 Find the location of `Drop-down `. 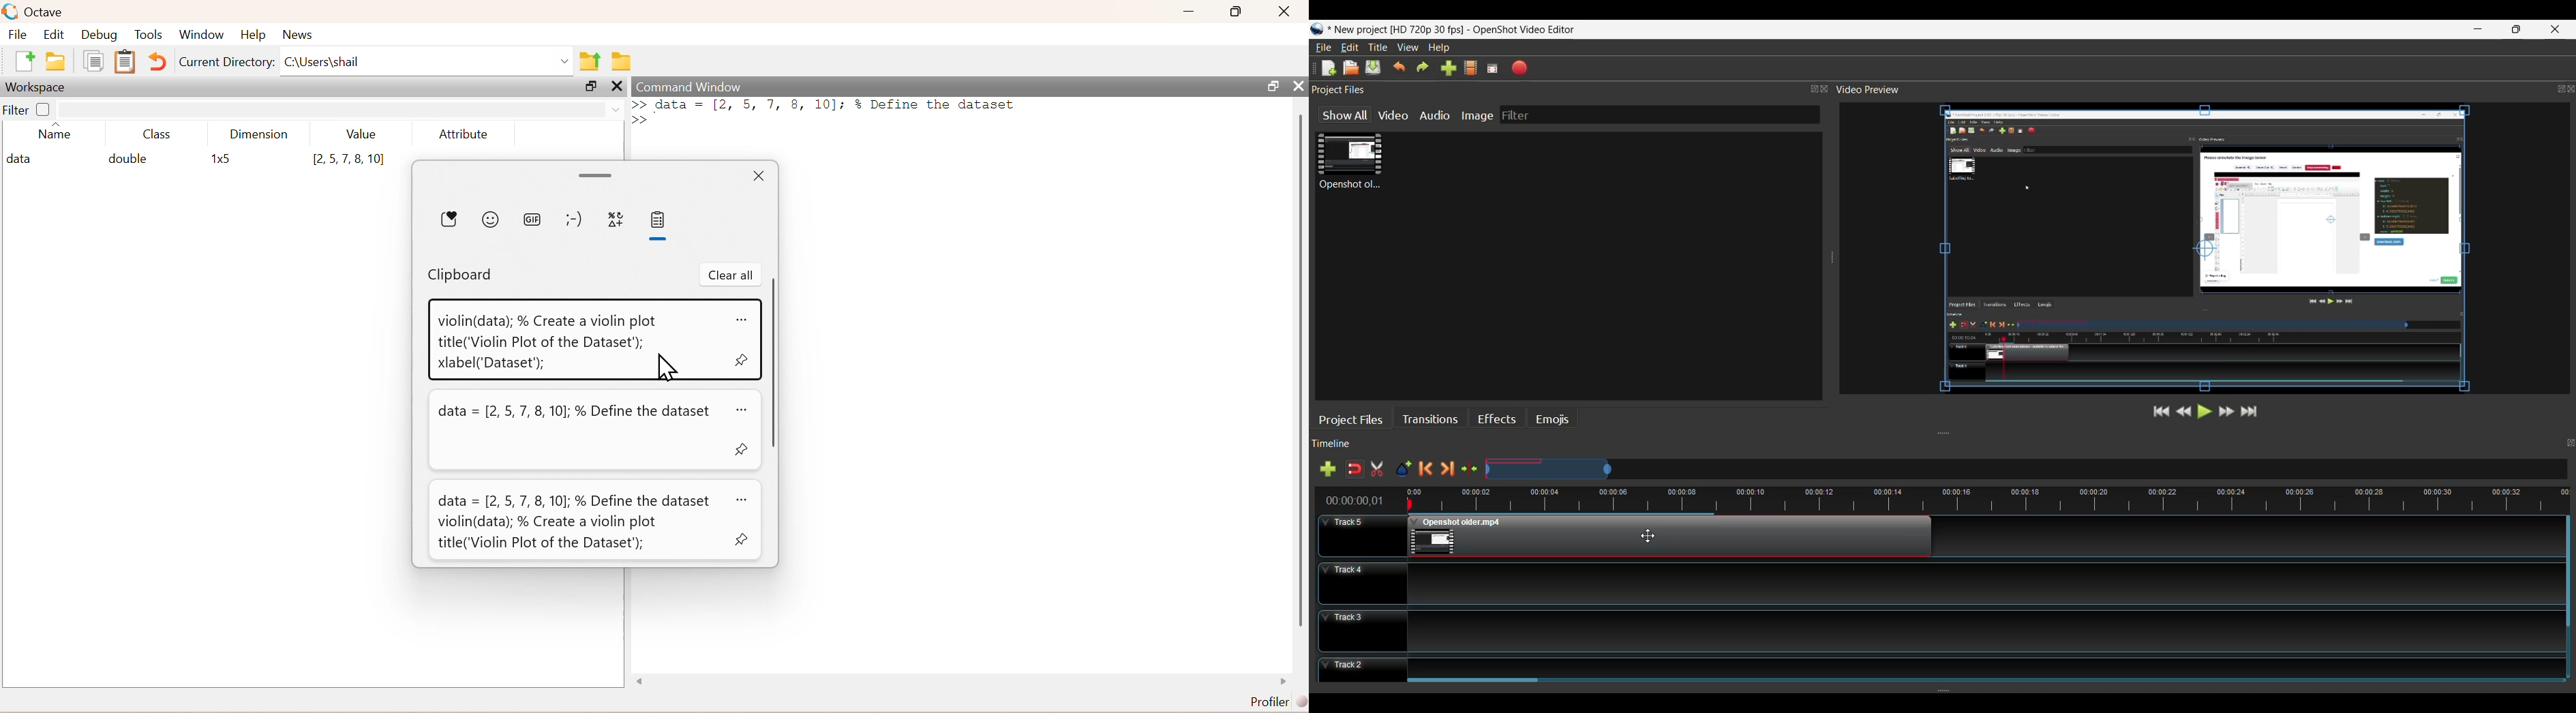

Drop-down  is located at coordinates (566, 61).